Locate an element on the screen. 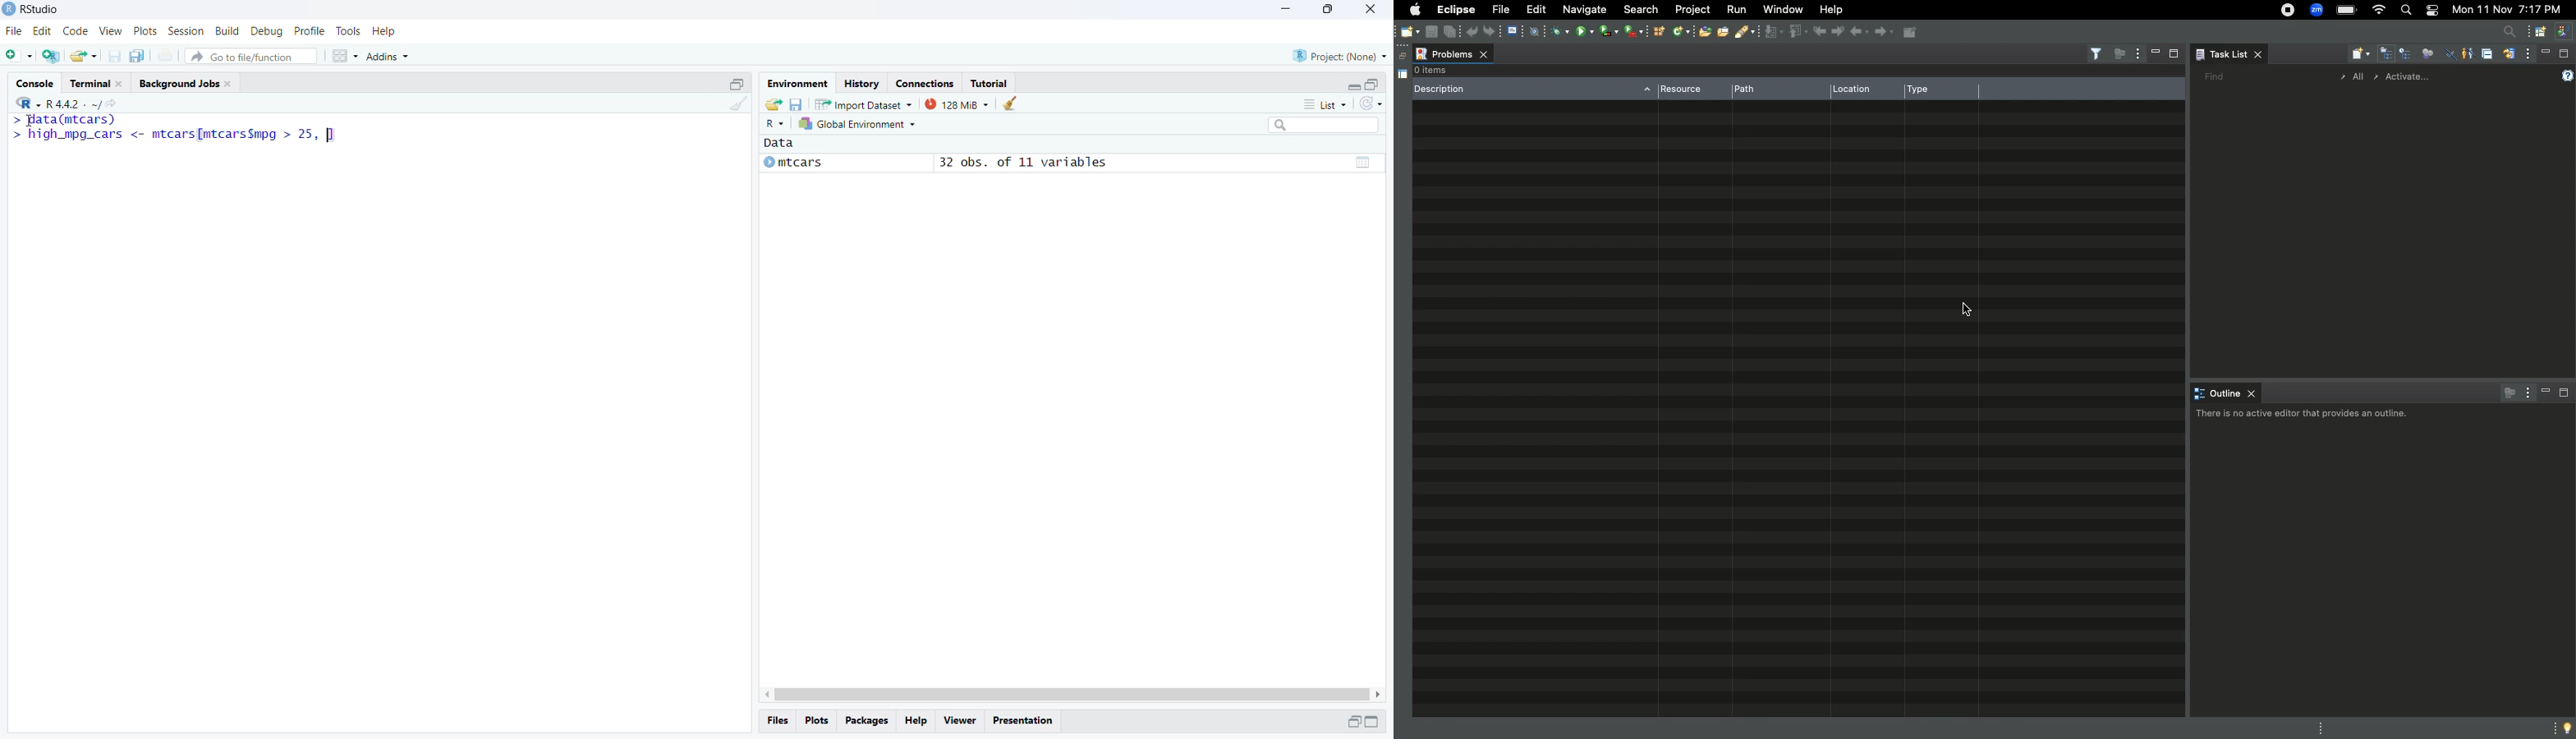 Image resolution: width=2576 pixels, height=756 pixels. Import Dataset is located at coordinates (863, 104).